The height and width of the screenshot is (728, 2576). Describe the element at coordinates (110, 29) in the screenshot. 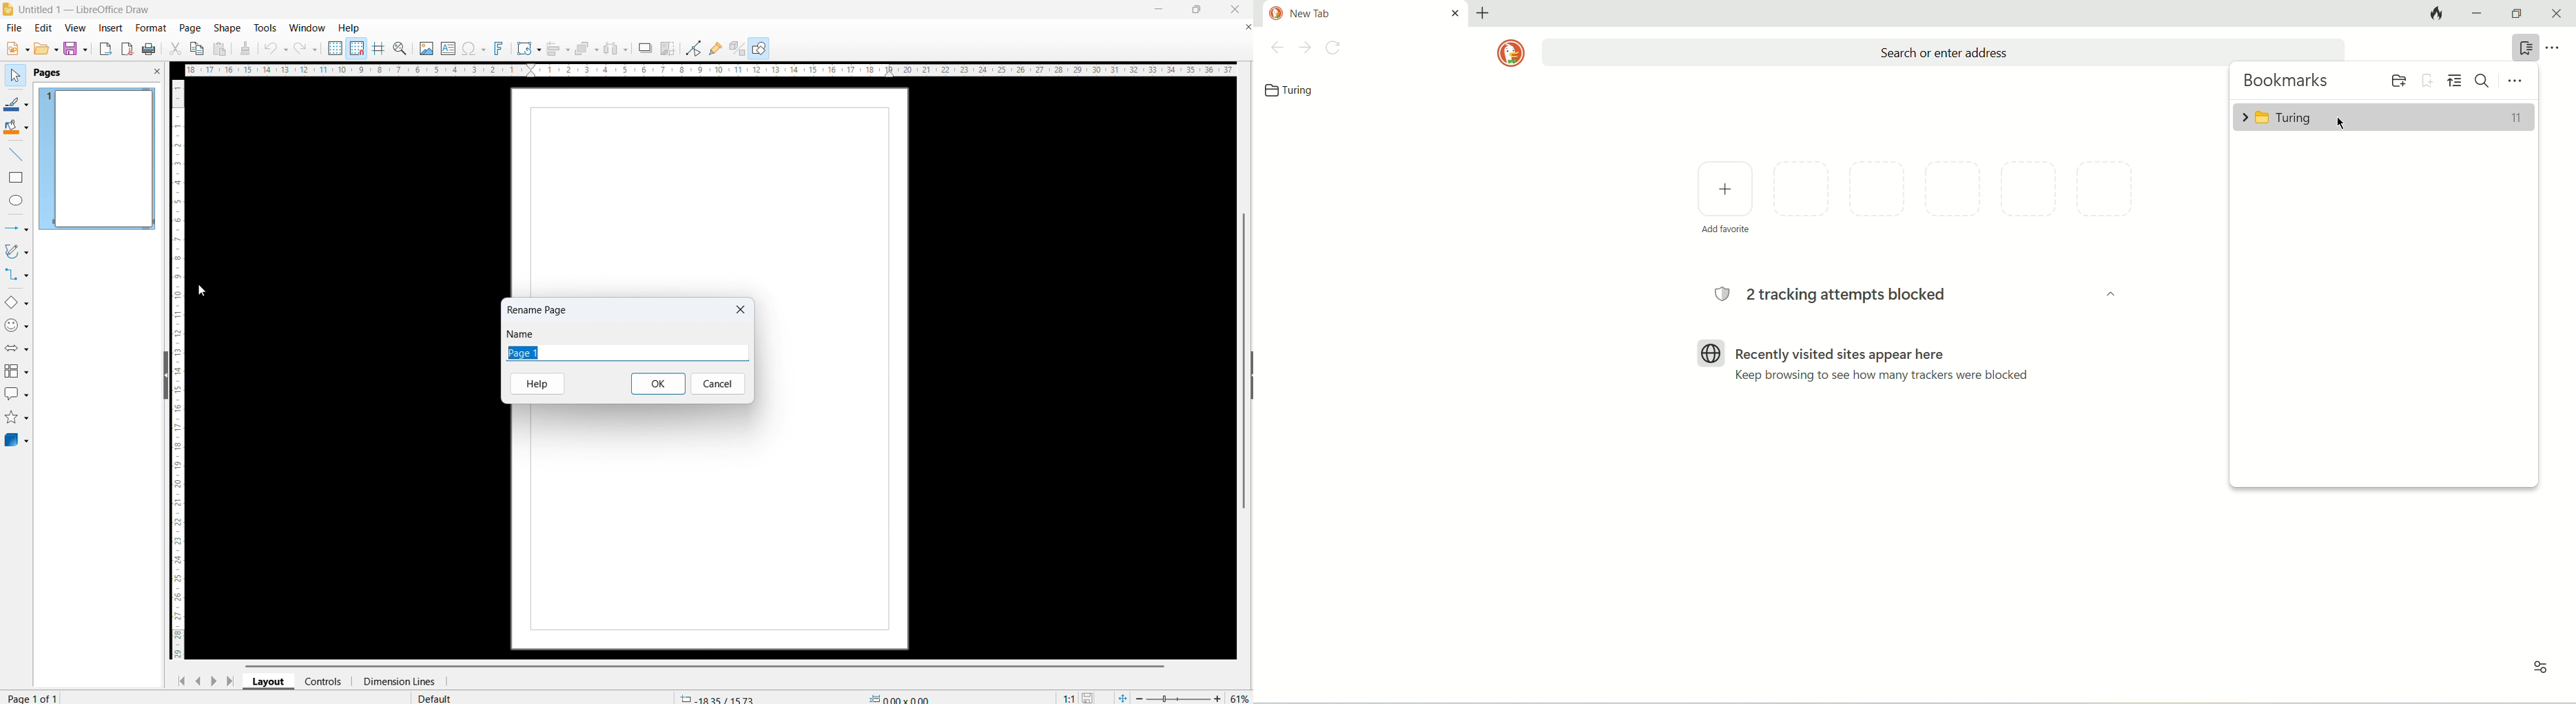

I see `insert` at that location.